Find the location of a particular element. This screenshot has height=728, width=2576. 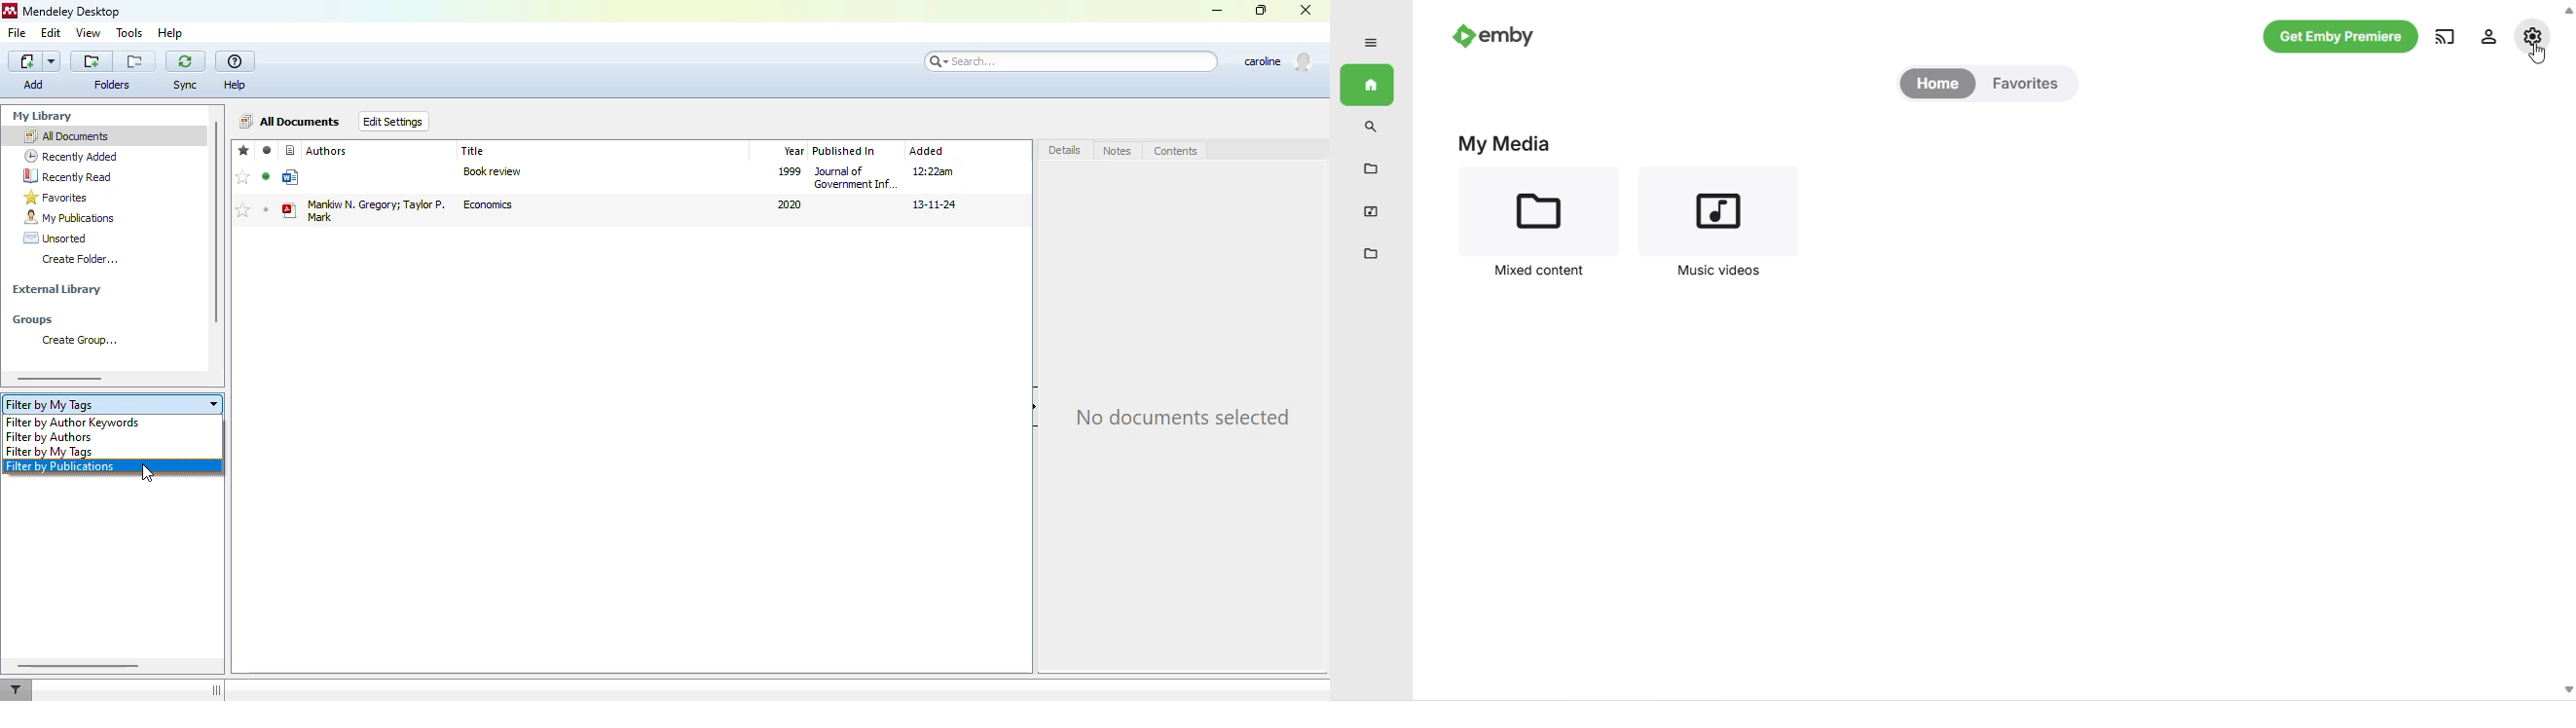

vertical scroll bar is located at coordinates (215, 222).